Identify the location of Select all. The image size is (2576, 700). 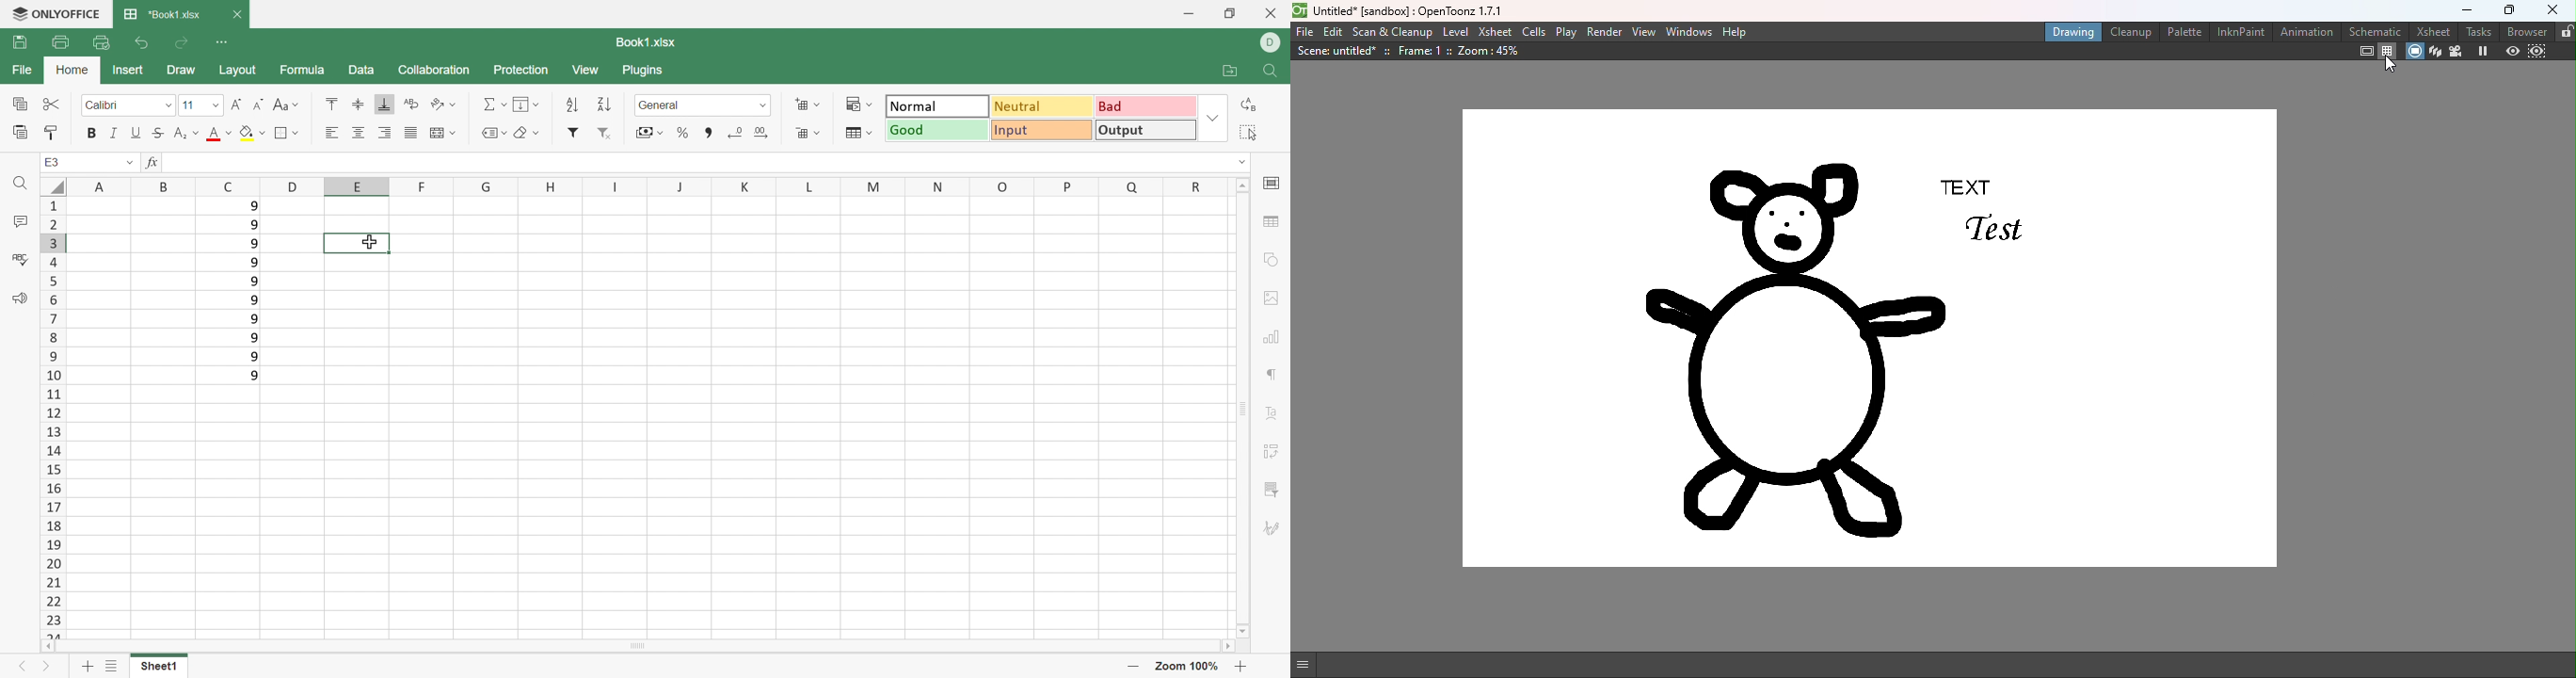
(1248, 130).